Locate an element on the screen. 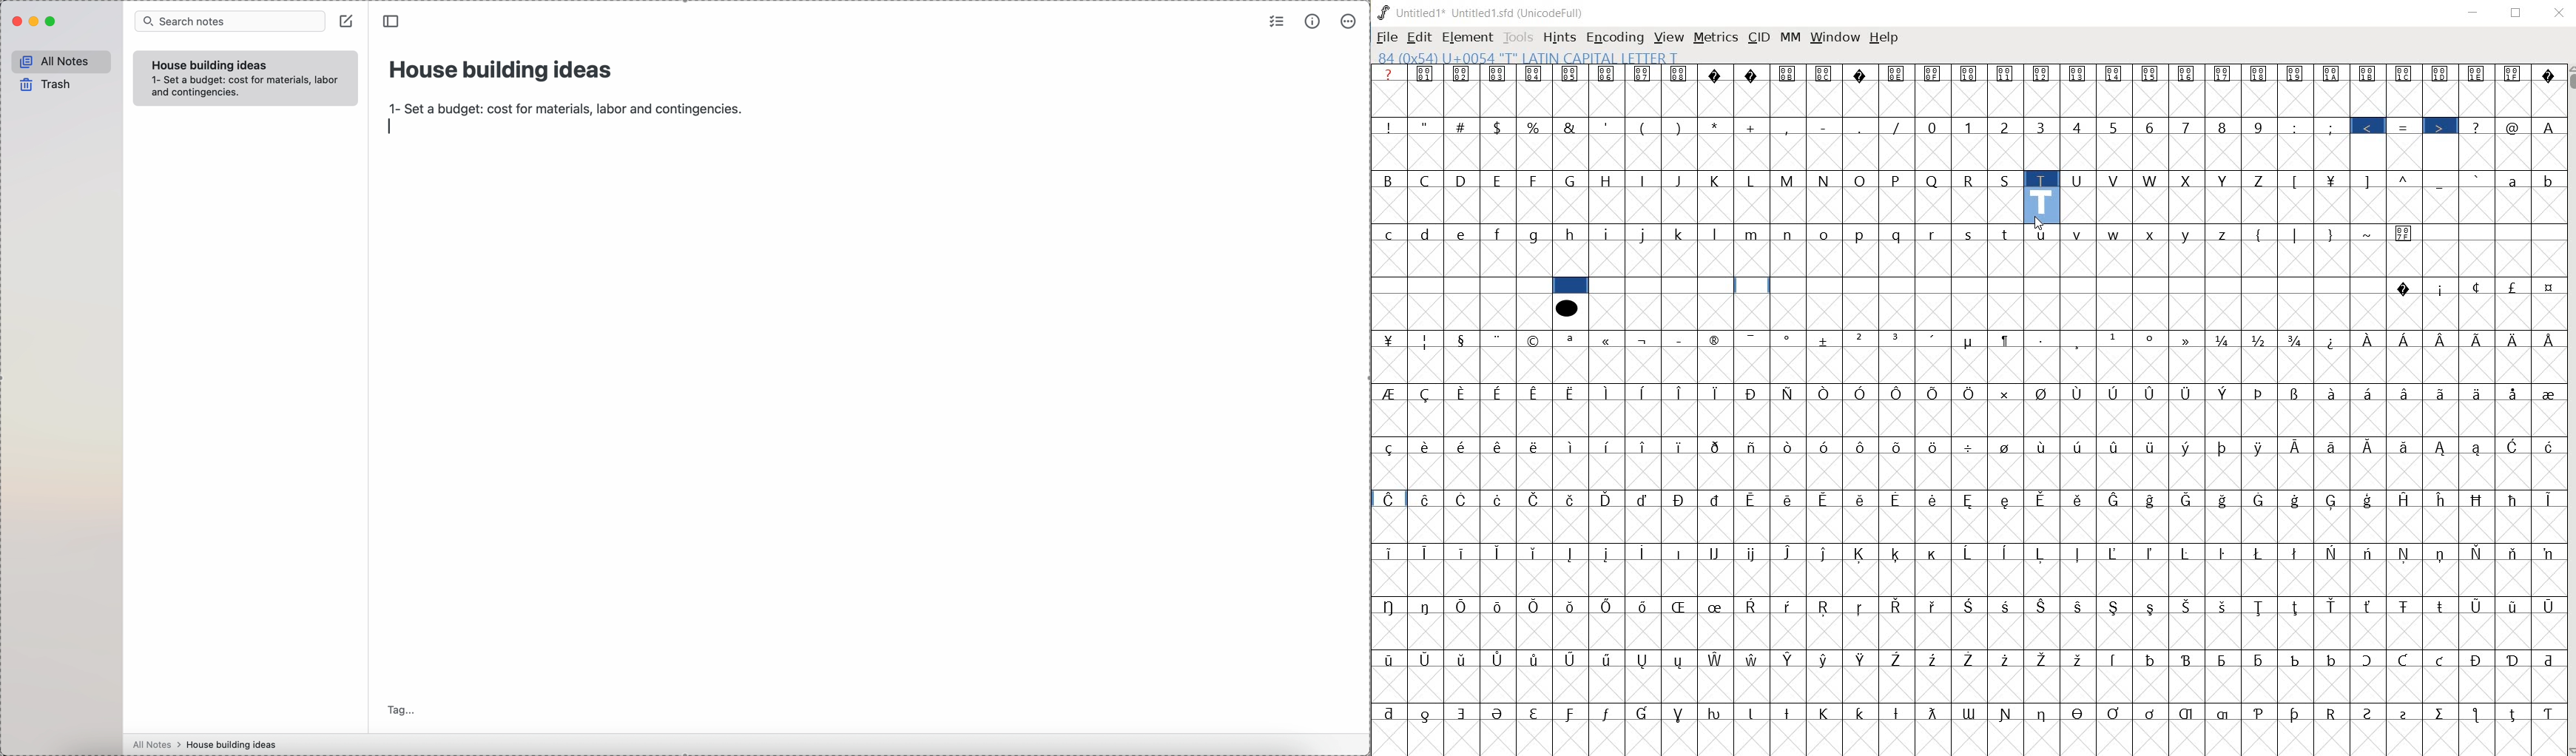 The image size is (2576, 756). Symbol is located at coordinates (1971, 446).